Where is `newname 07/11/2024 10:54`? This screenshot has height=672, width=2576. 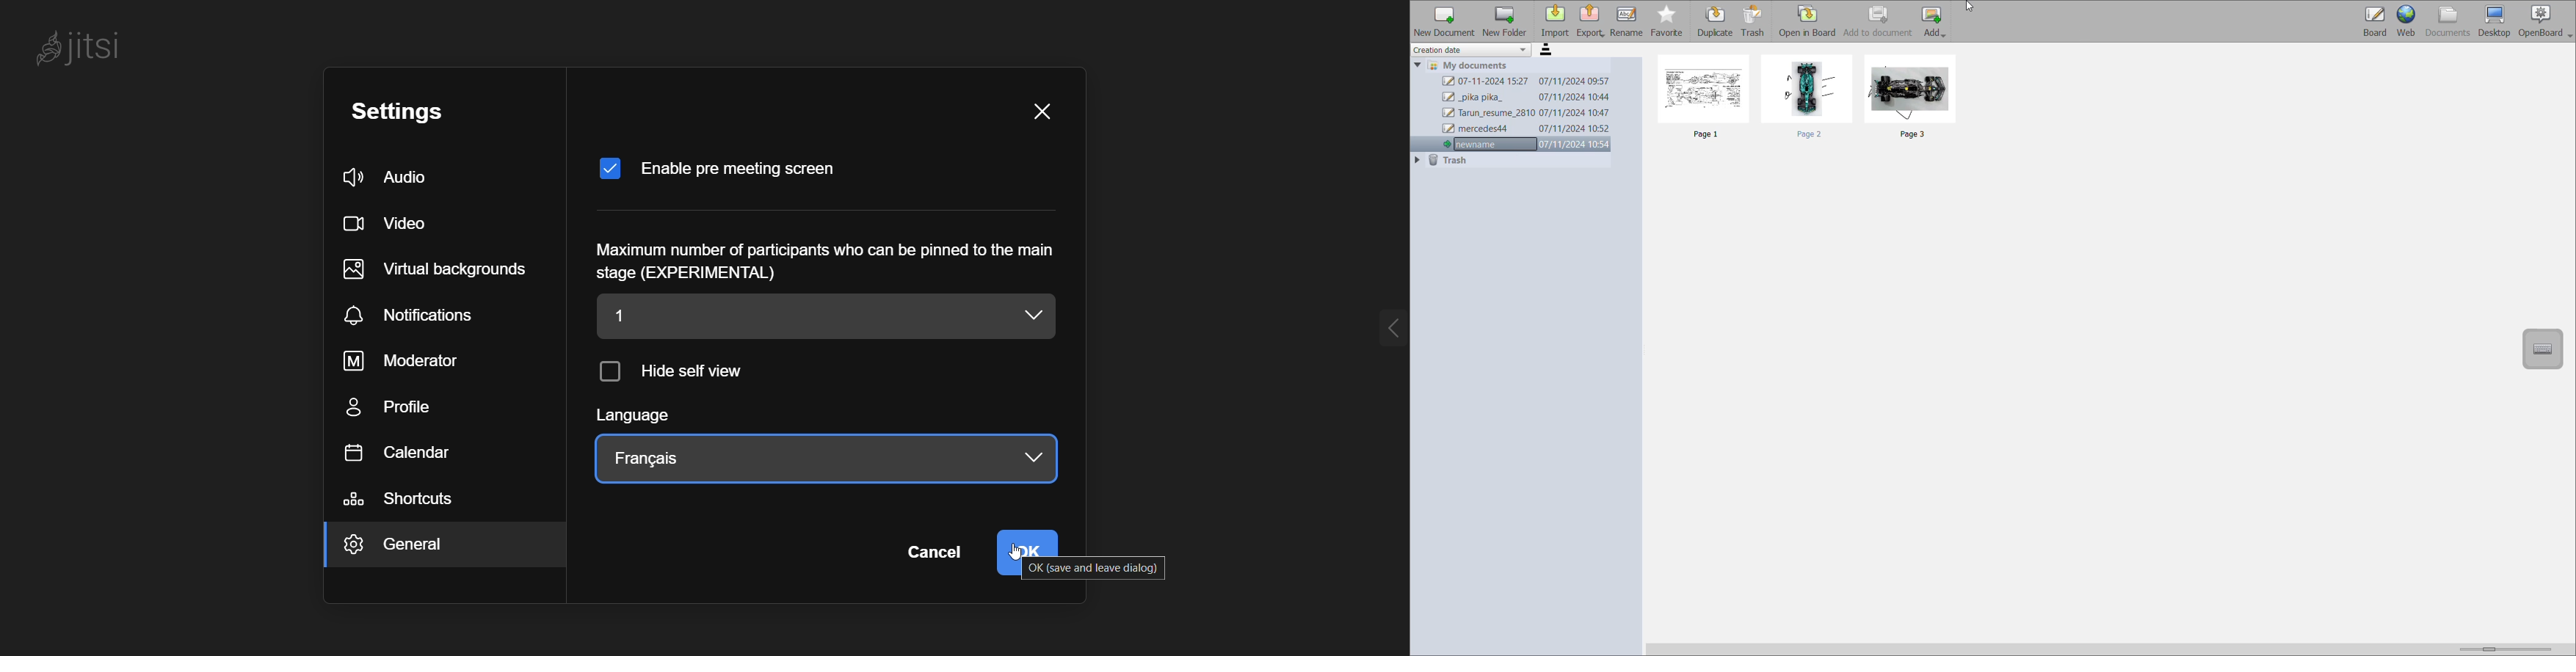 newname 07/11/2024 10:54 is located at coordinates (1523, 143).